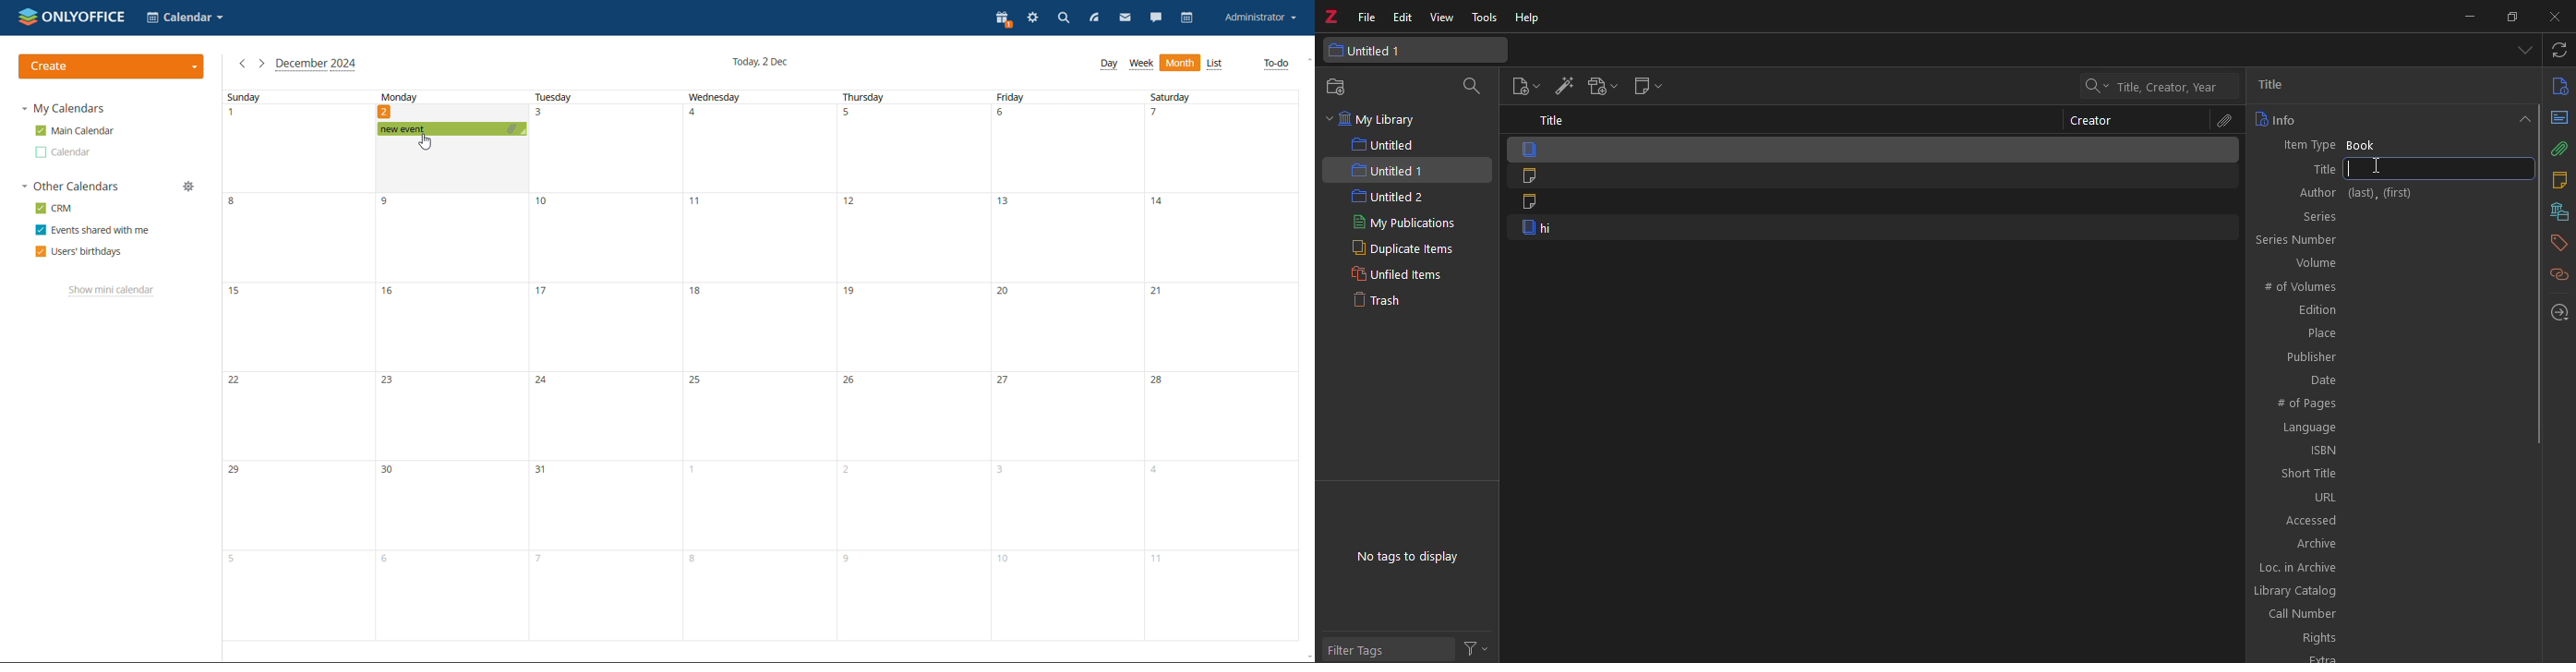 The image size is (2576, 672). What do you see at coordinates (2221, 121) in the screenshot?
I see `attach` at bounding box center [2221, 121].